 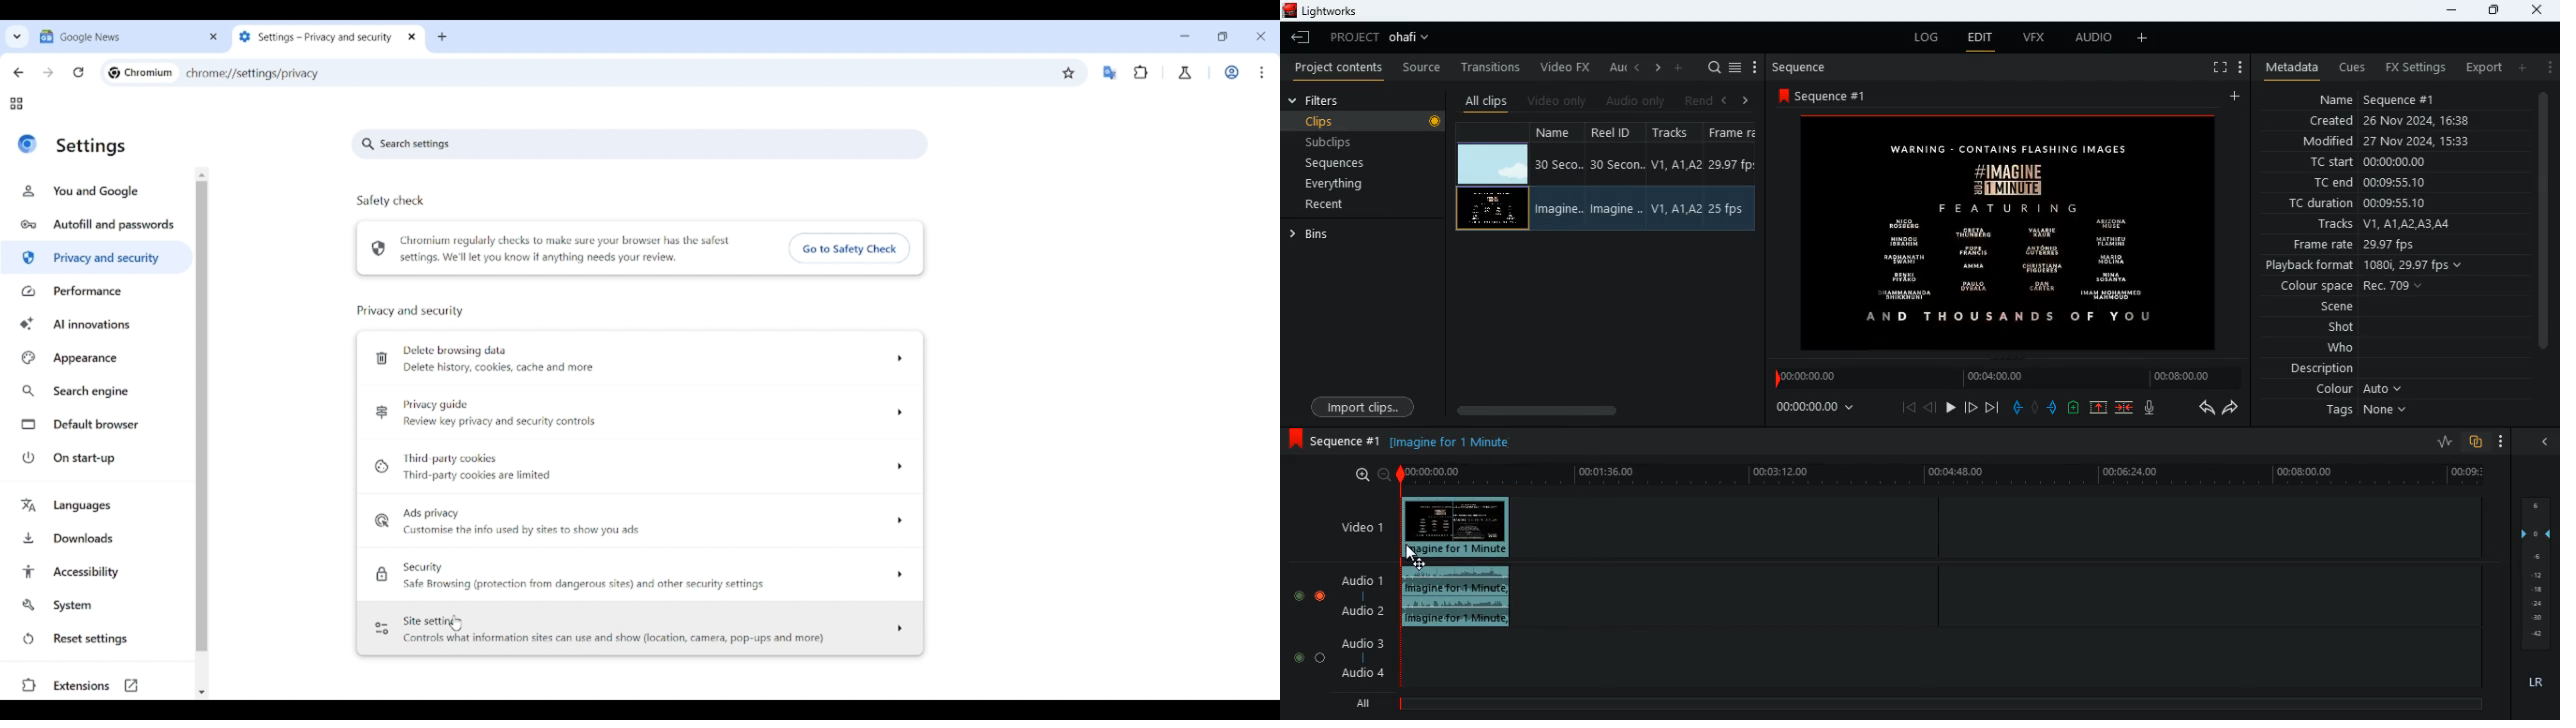 I want to click on Delete browsing data options, so click(x=638, y=359).